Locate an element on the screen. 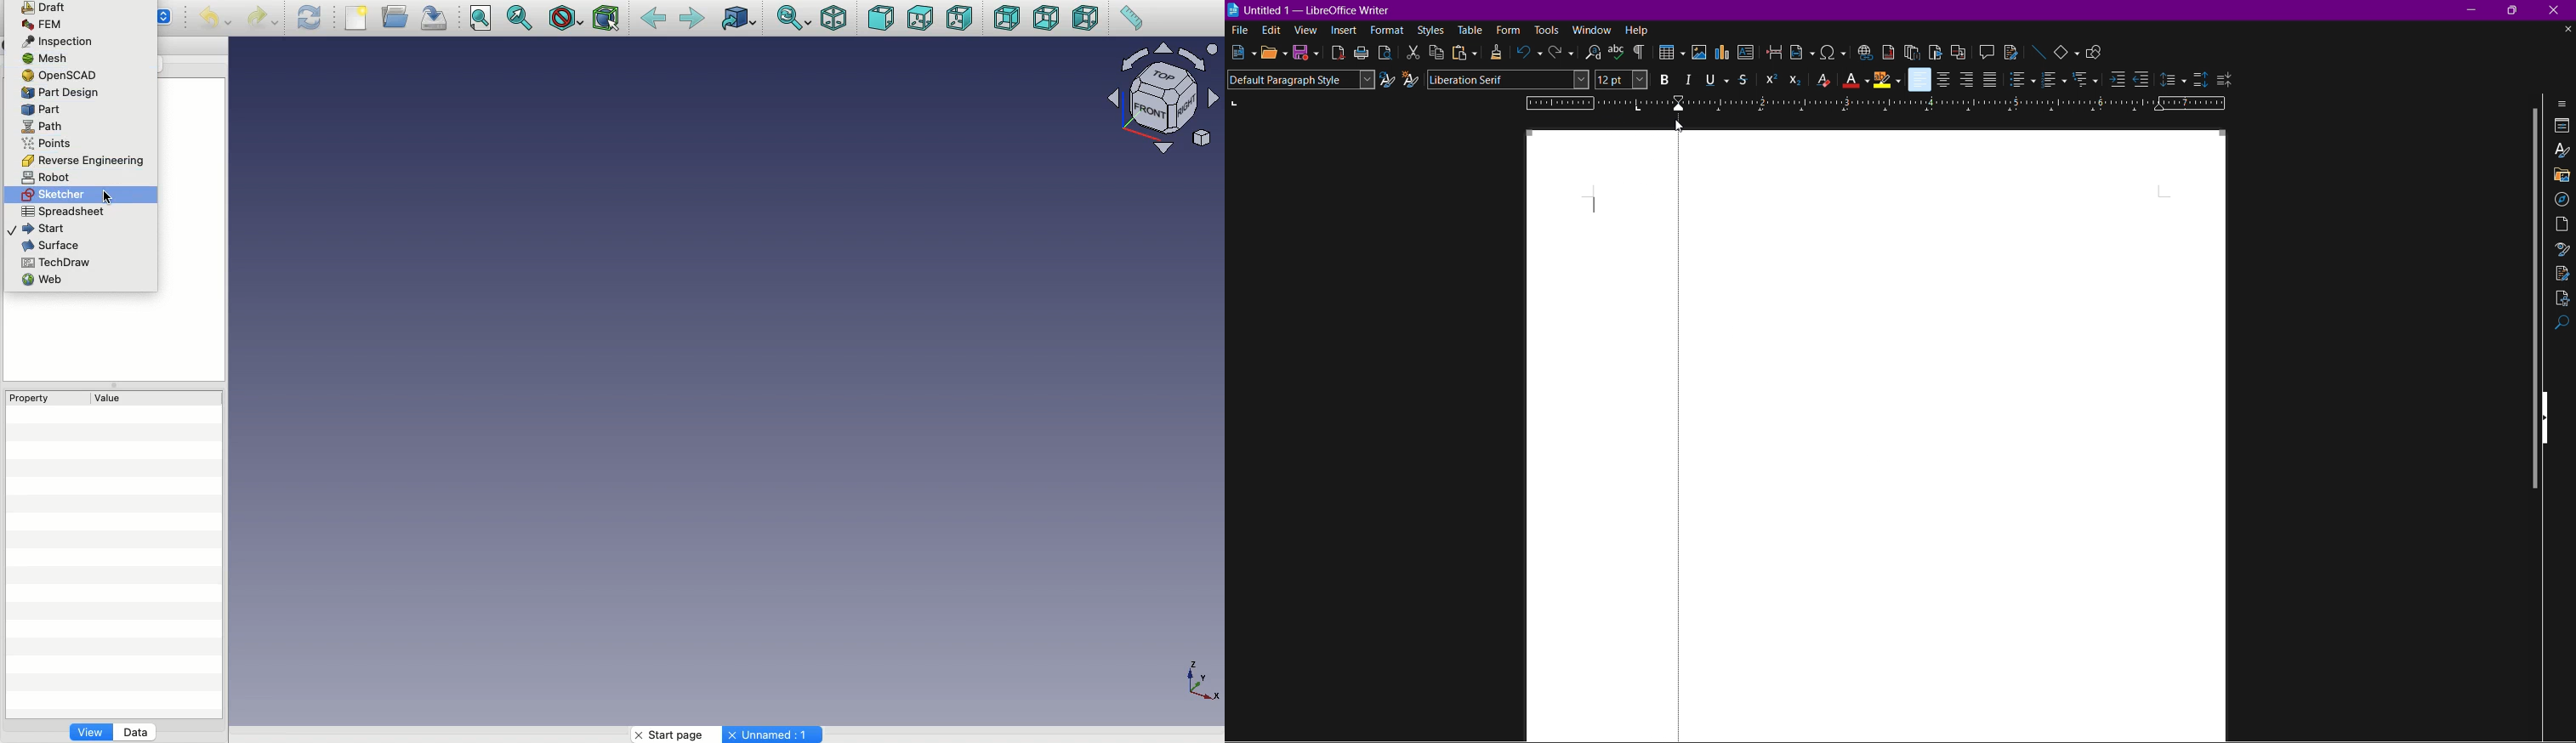  Insert Footnote is located at coordinates (1887, 51).